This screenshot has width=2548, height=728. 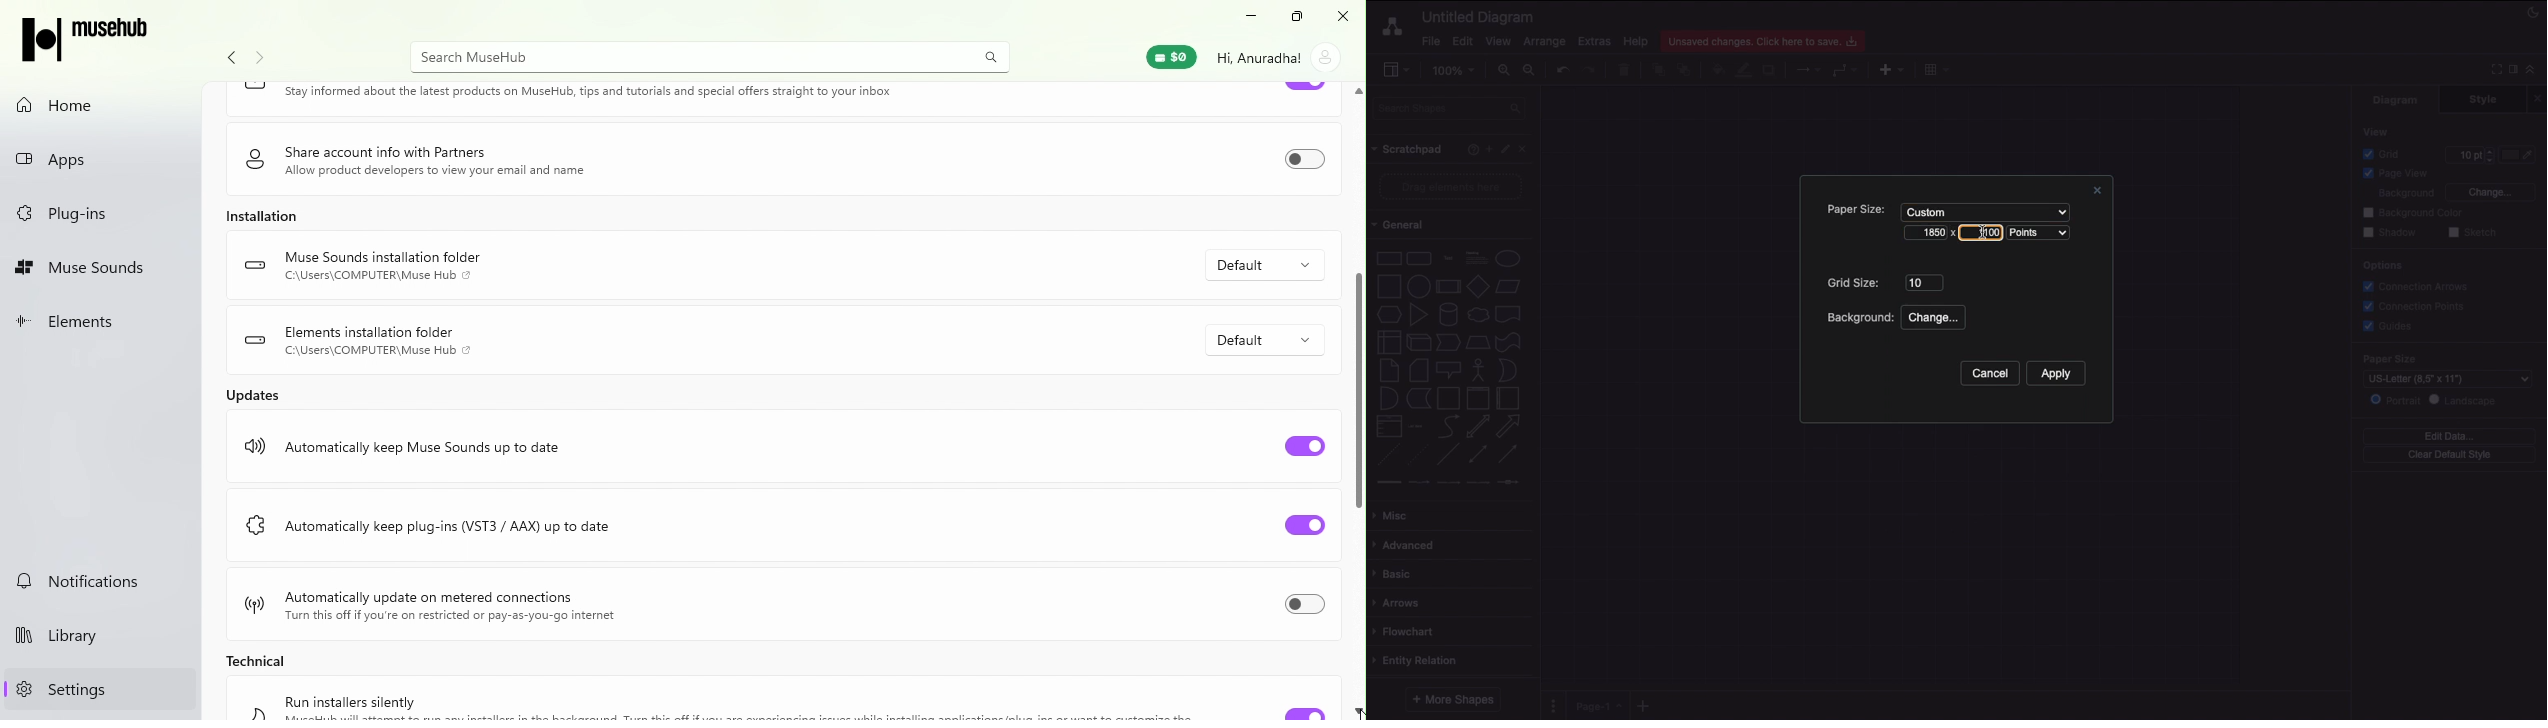 I want to click on Elements, so click(x=100, y=324).